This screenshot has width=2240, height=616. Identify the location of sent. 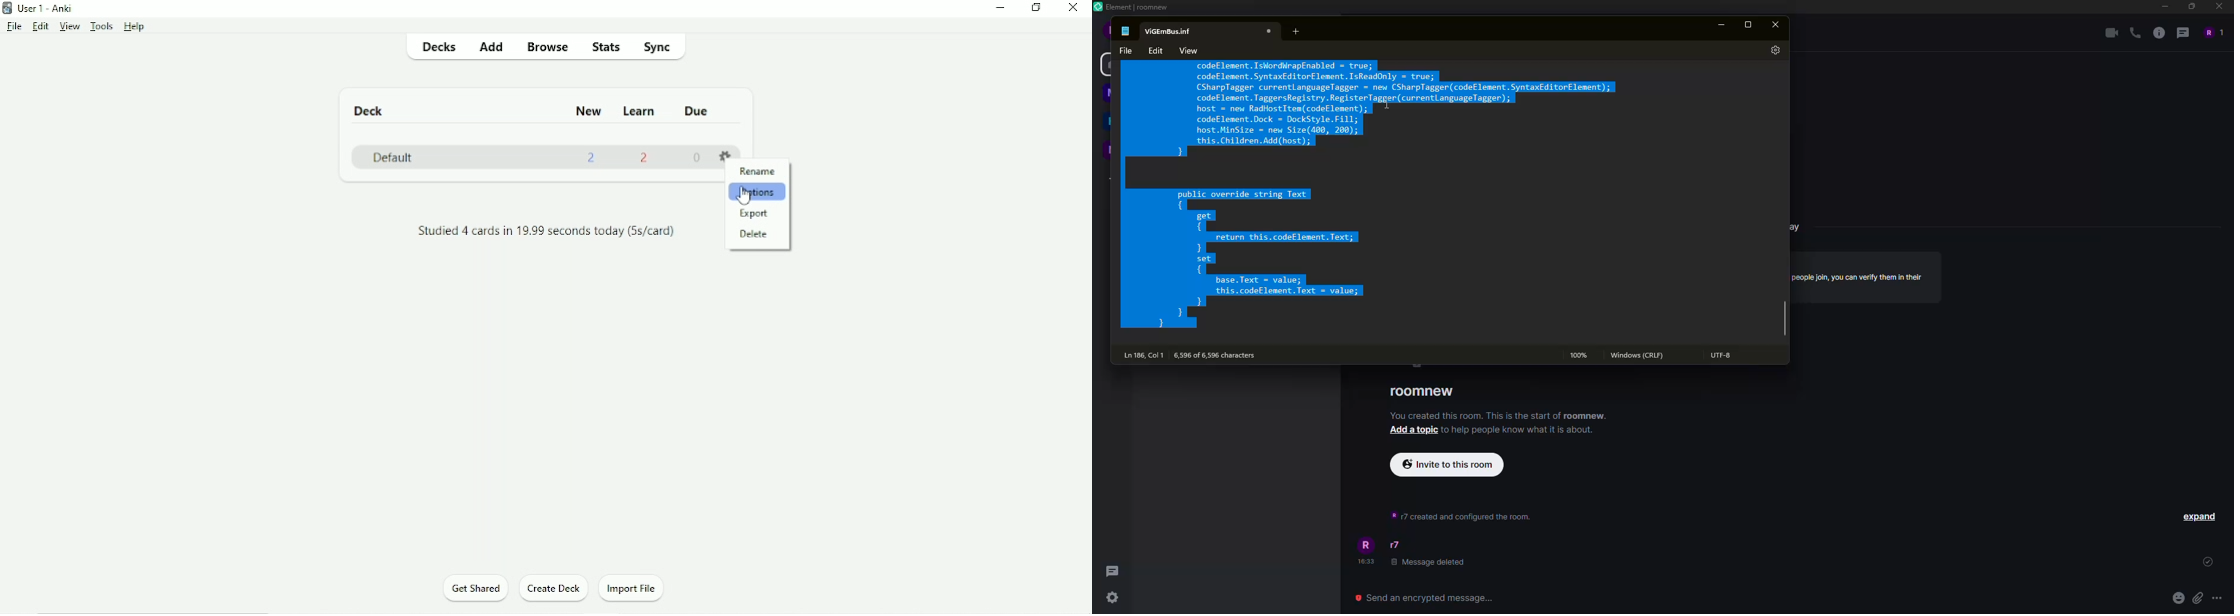
(2206, 563).